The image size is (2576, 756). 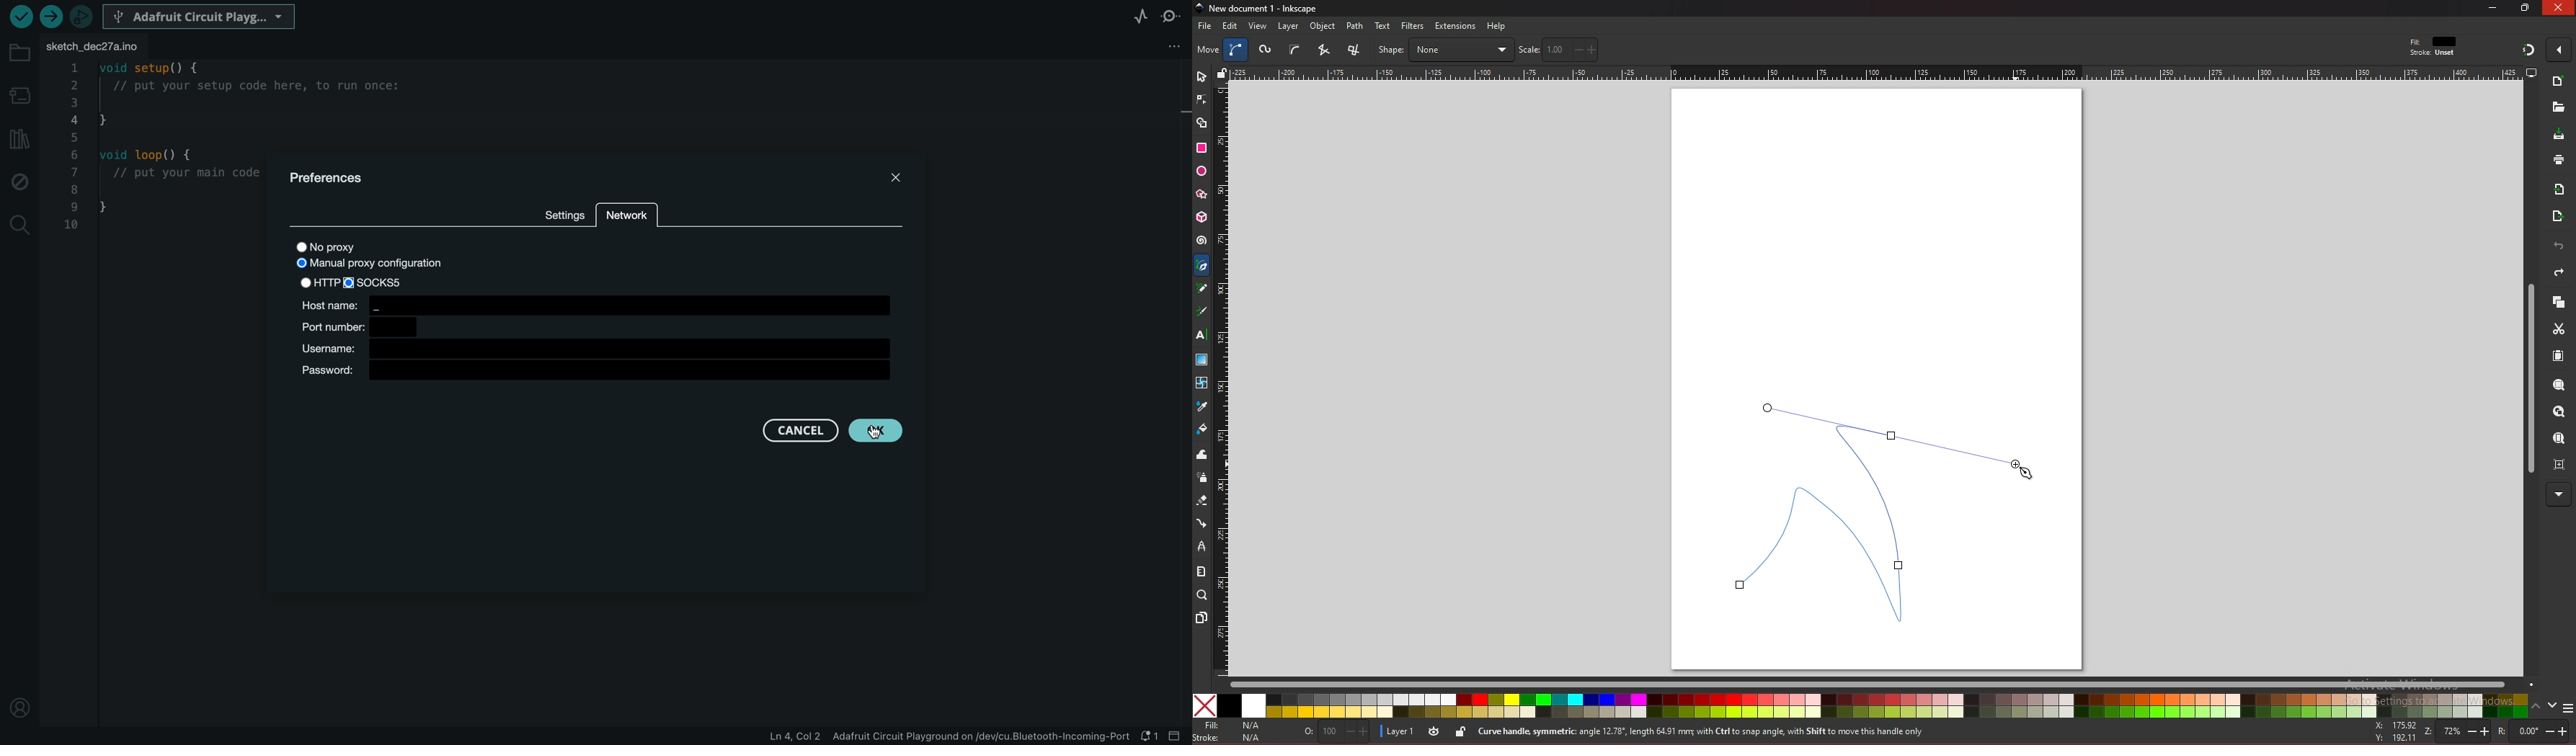 What do you see at coordinates (1356, 26) in the screenshot?
I see `path` at bounding box center [1356, 26].